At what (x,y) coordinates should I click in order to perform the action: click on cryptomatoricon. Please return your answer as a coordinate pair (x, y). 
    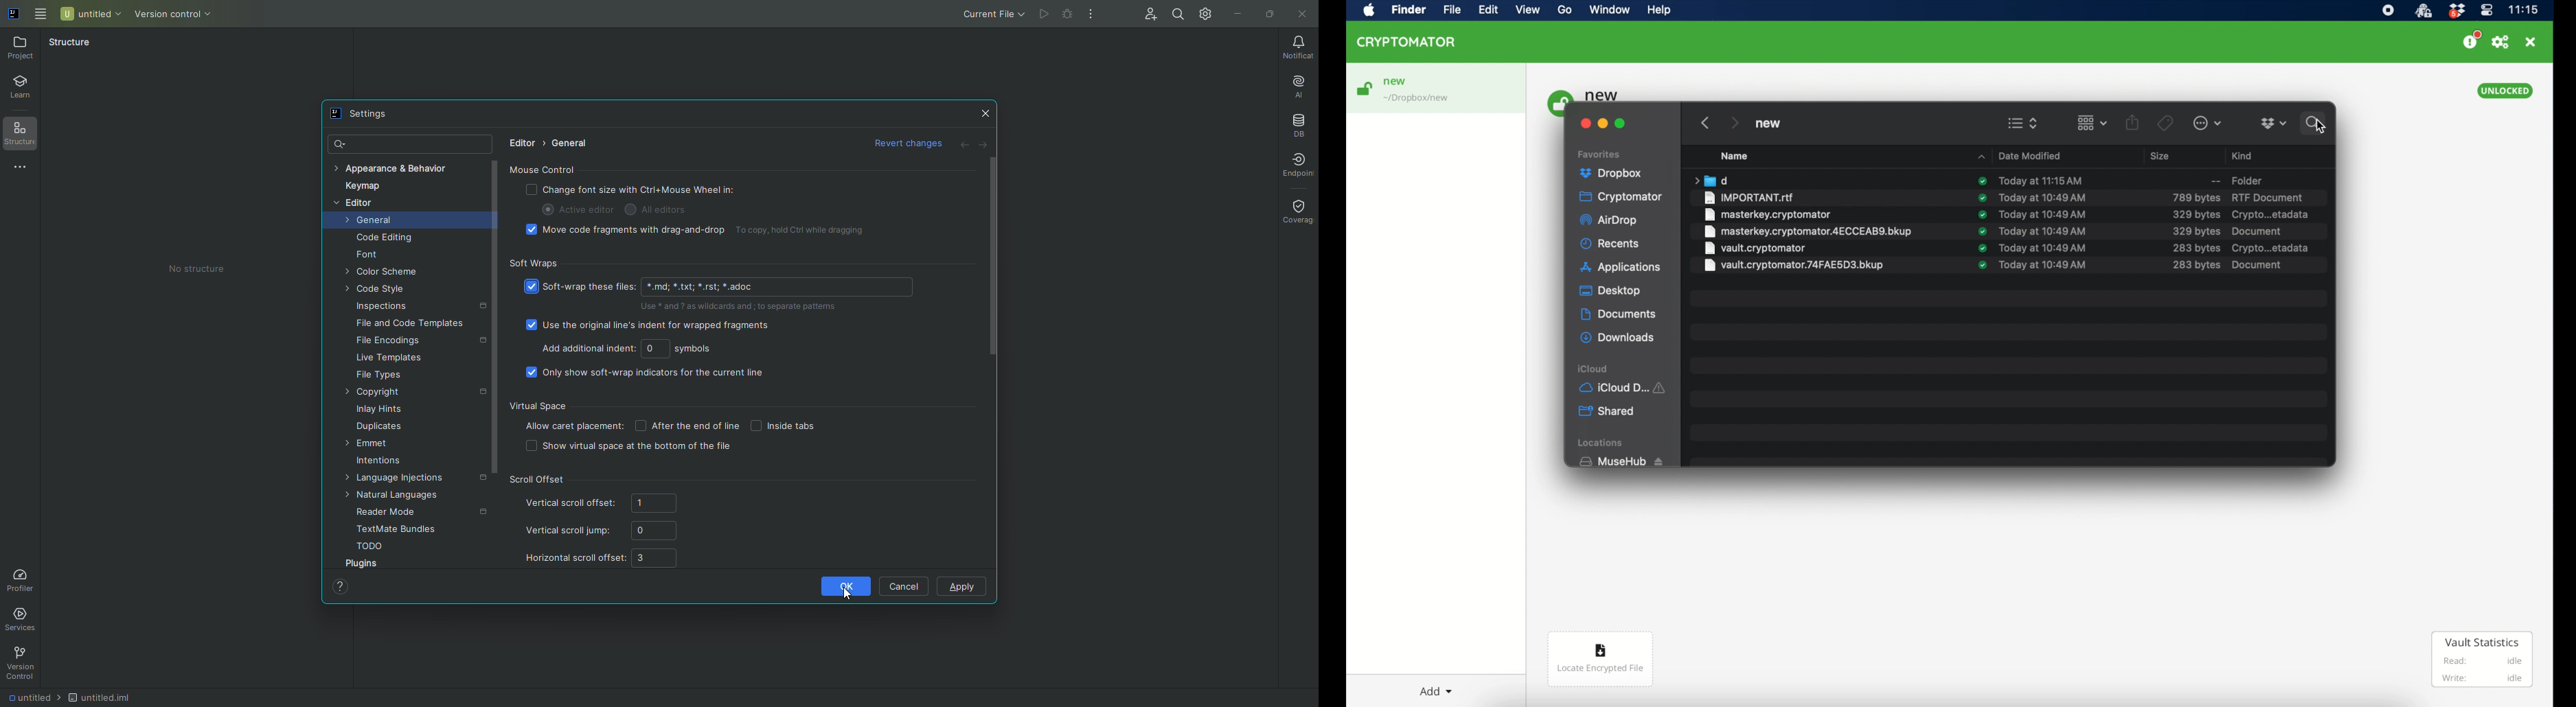
    Looking at the image, I should click on (2423, 11).